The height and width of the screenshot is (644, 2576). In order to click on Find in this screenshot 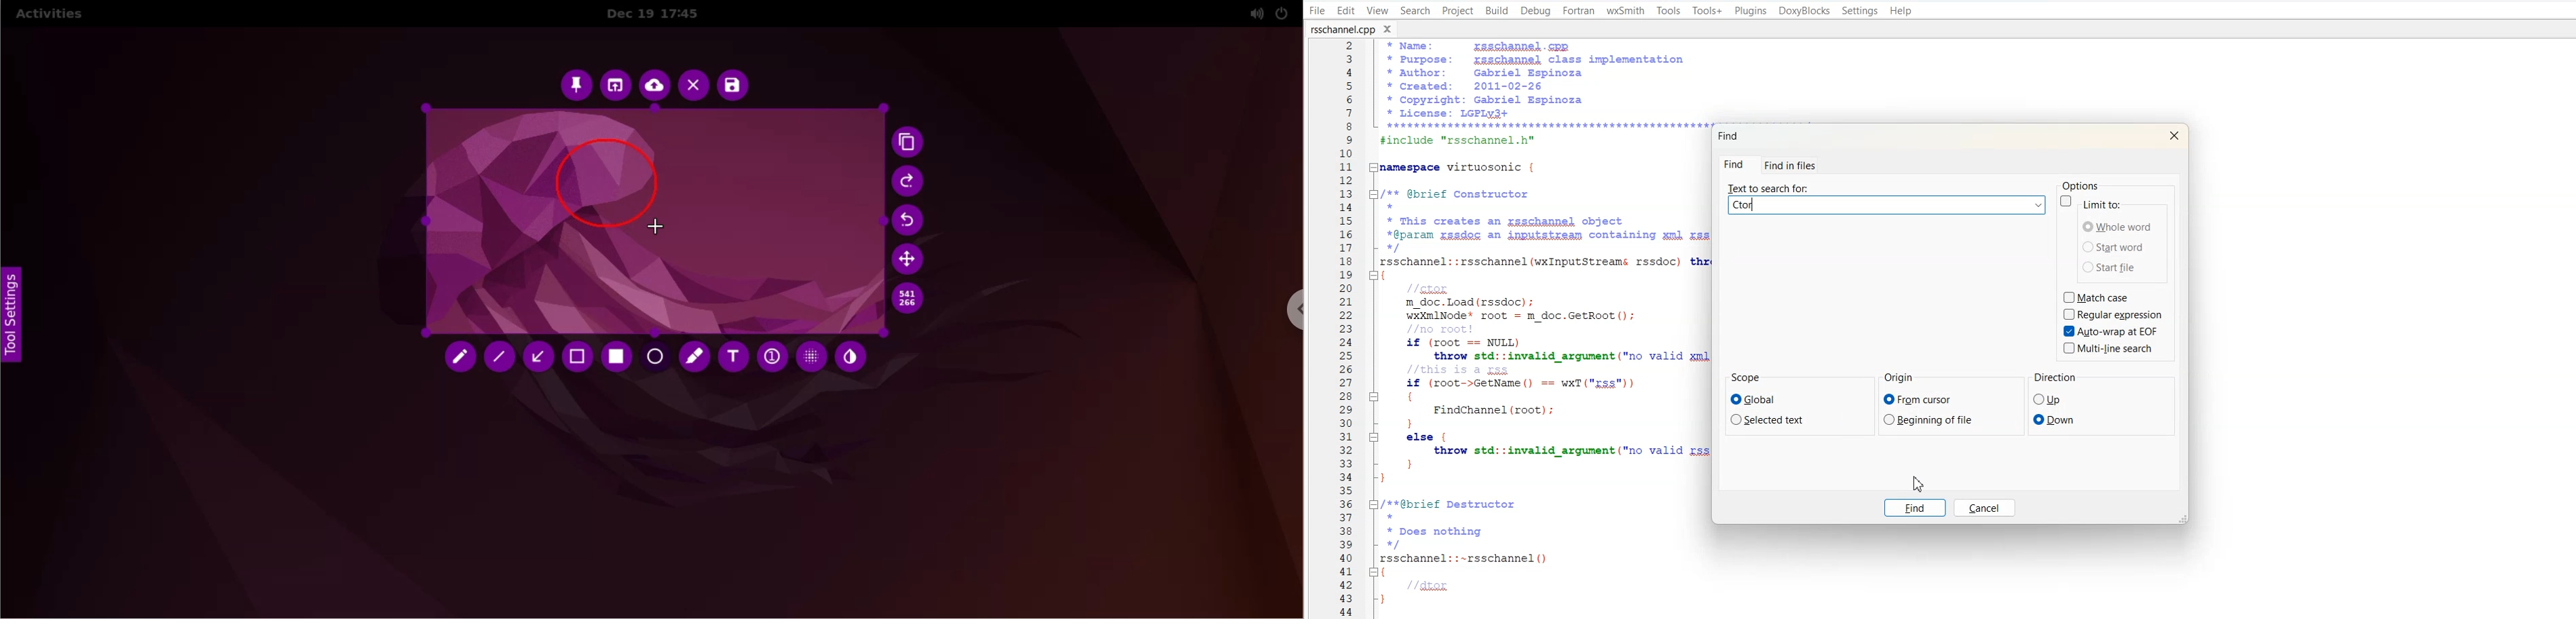, I will do `click(1916, 508)`.